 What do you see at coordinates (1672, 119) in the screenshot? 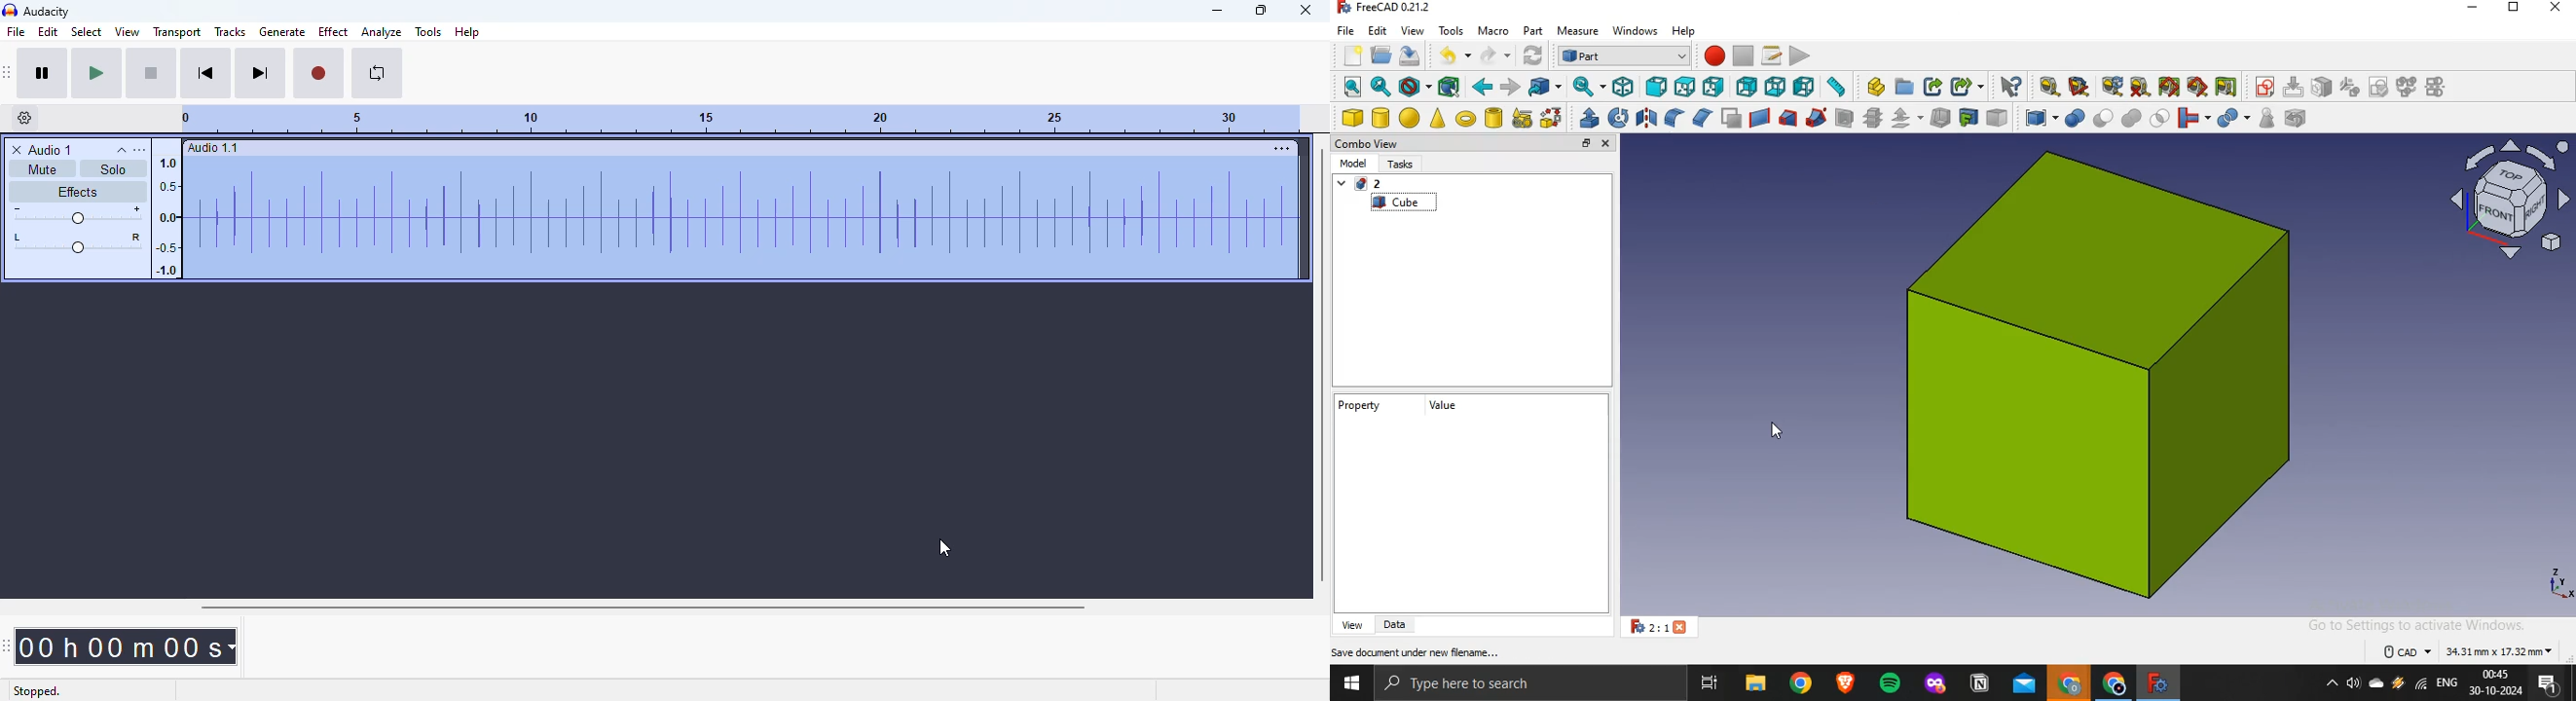
I see `fillet` at bounding box center [1672, 119].